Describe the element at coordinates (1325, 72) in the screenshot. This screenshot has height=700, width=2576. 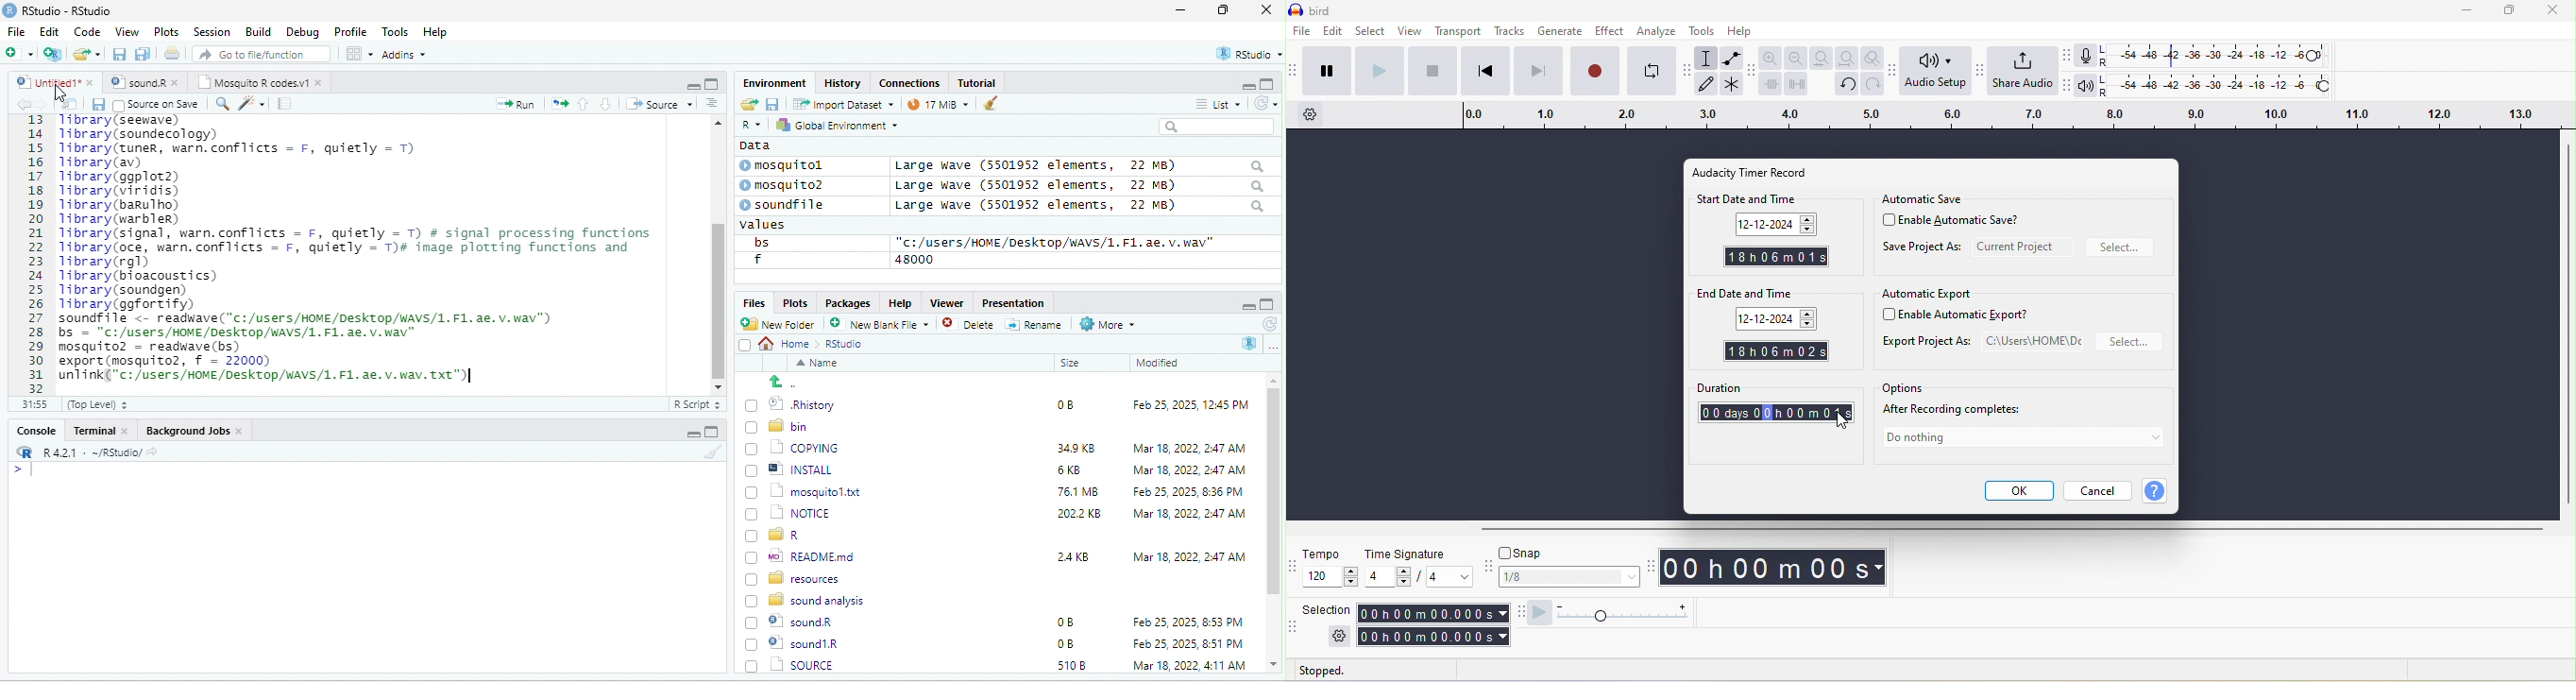
I see `pause` at that location.